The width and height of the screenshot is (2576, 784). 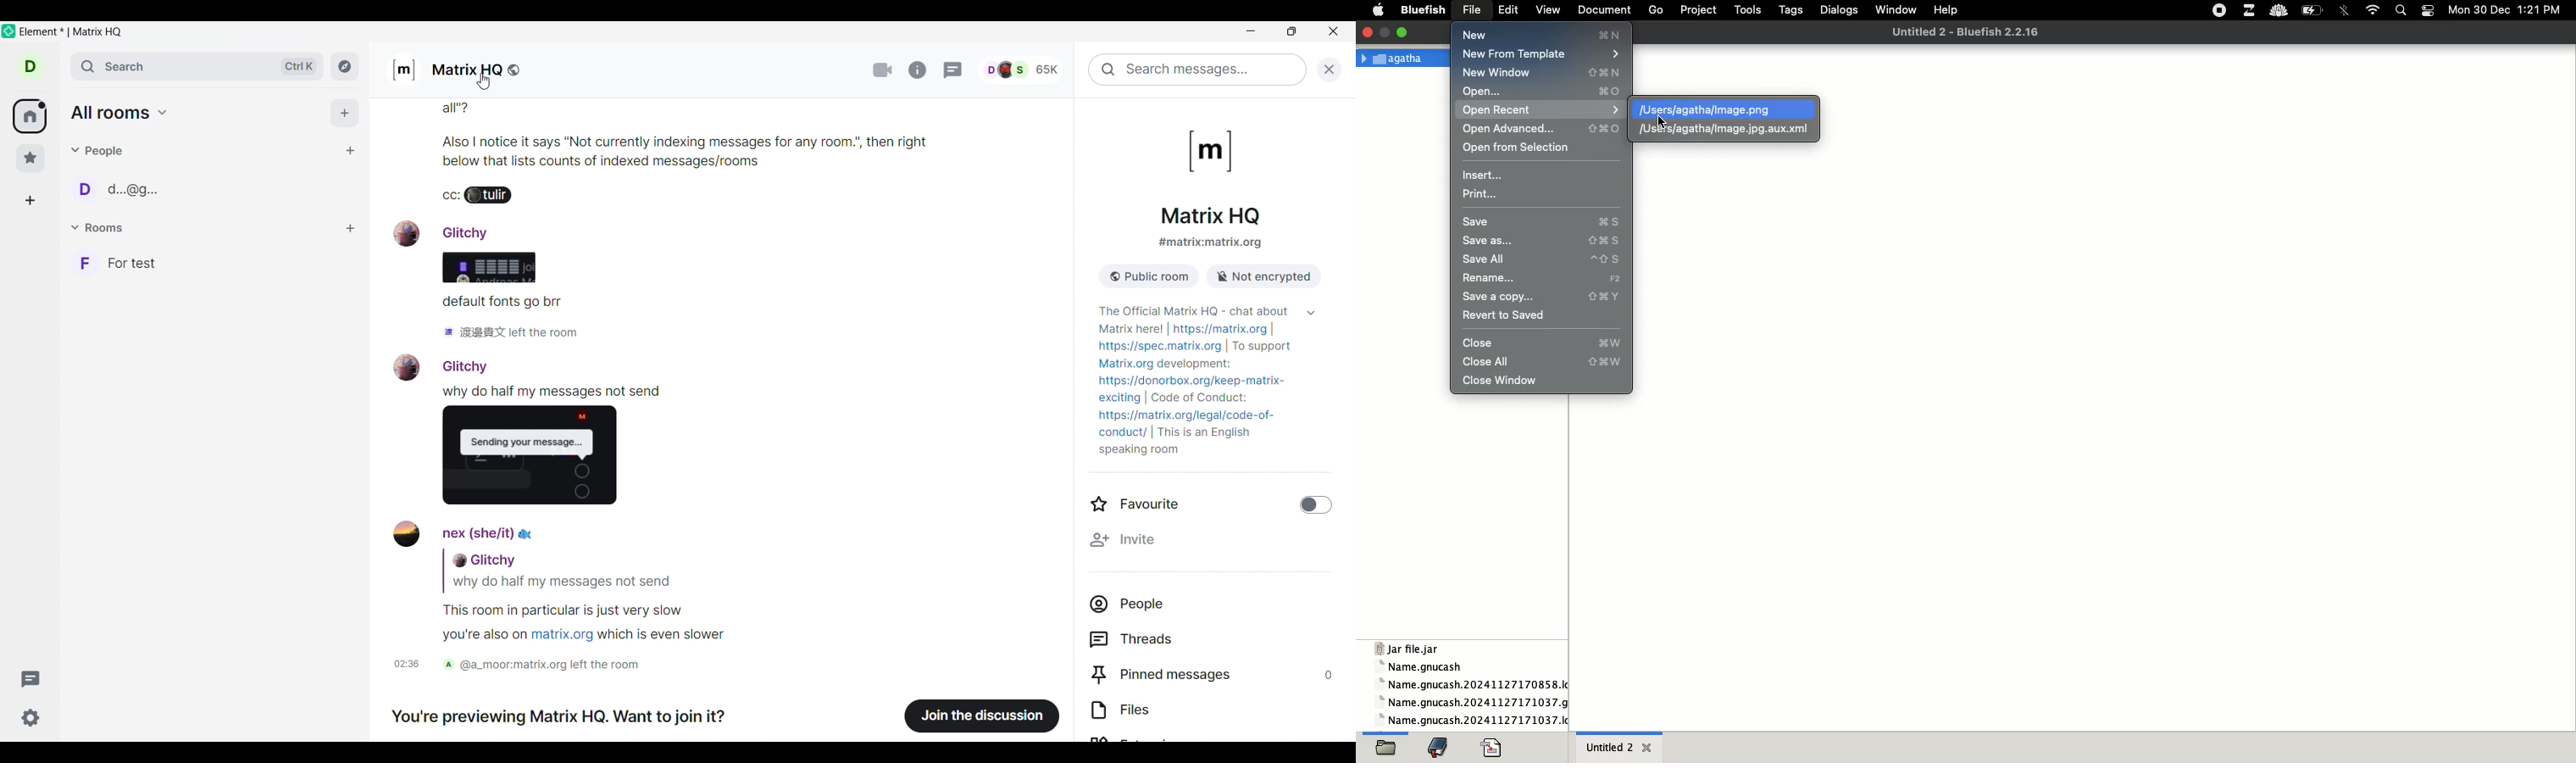 I want to click on All rooms, so click(x=119, y=112).